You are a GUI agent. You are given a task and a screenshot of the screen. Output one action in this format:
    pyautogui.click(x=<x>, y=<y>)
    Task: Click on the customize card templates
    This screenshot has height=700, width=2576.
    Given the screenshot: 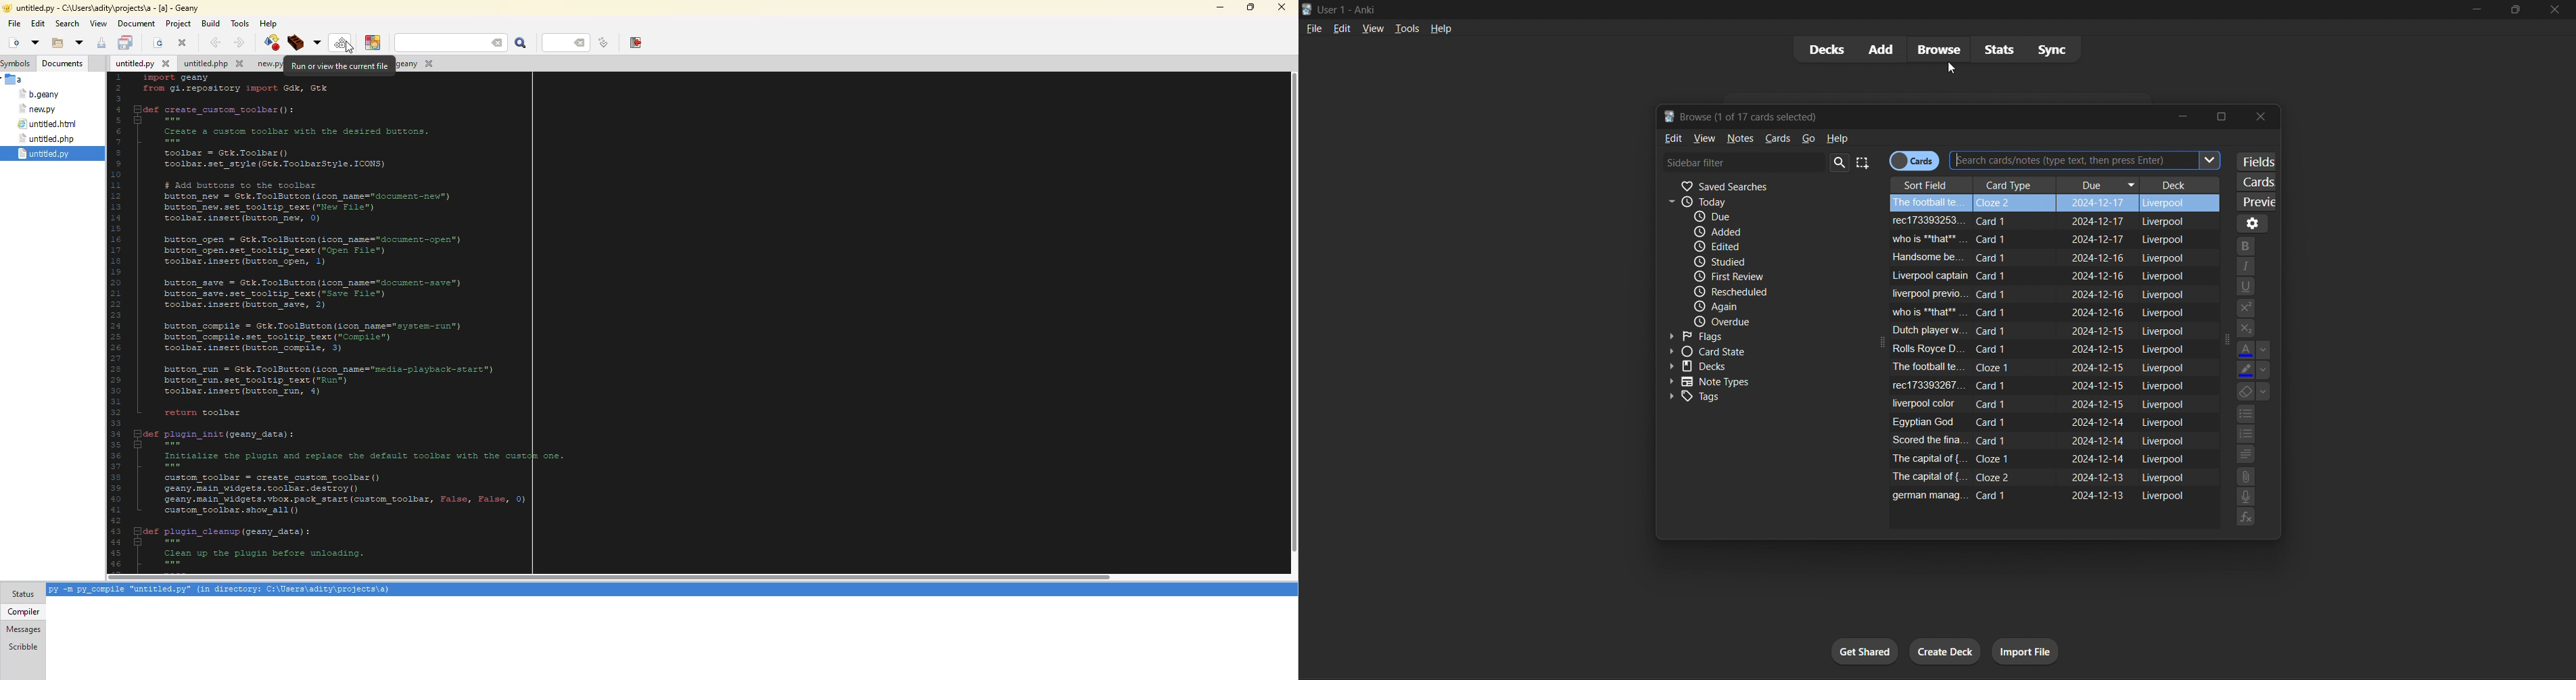 What is the action you would take?
    pyautogui.click(x=2258, y=182)
    